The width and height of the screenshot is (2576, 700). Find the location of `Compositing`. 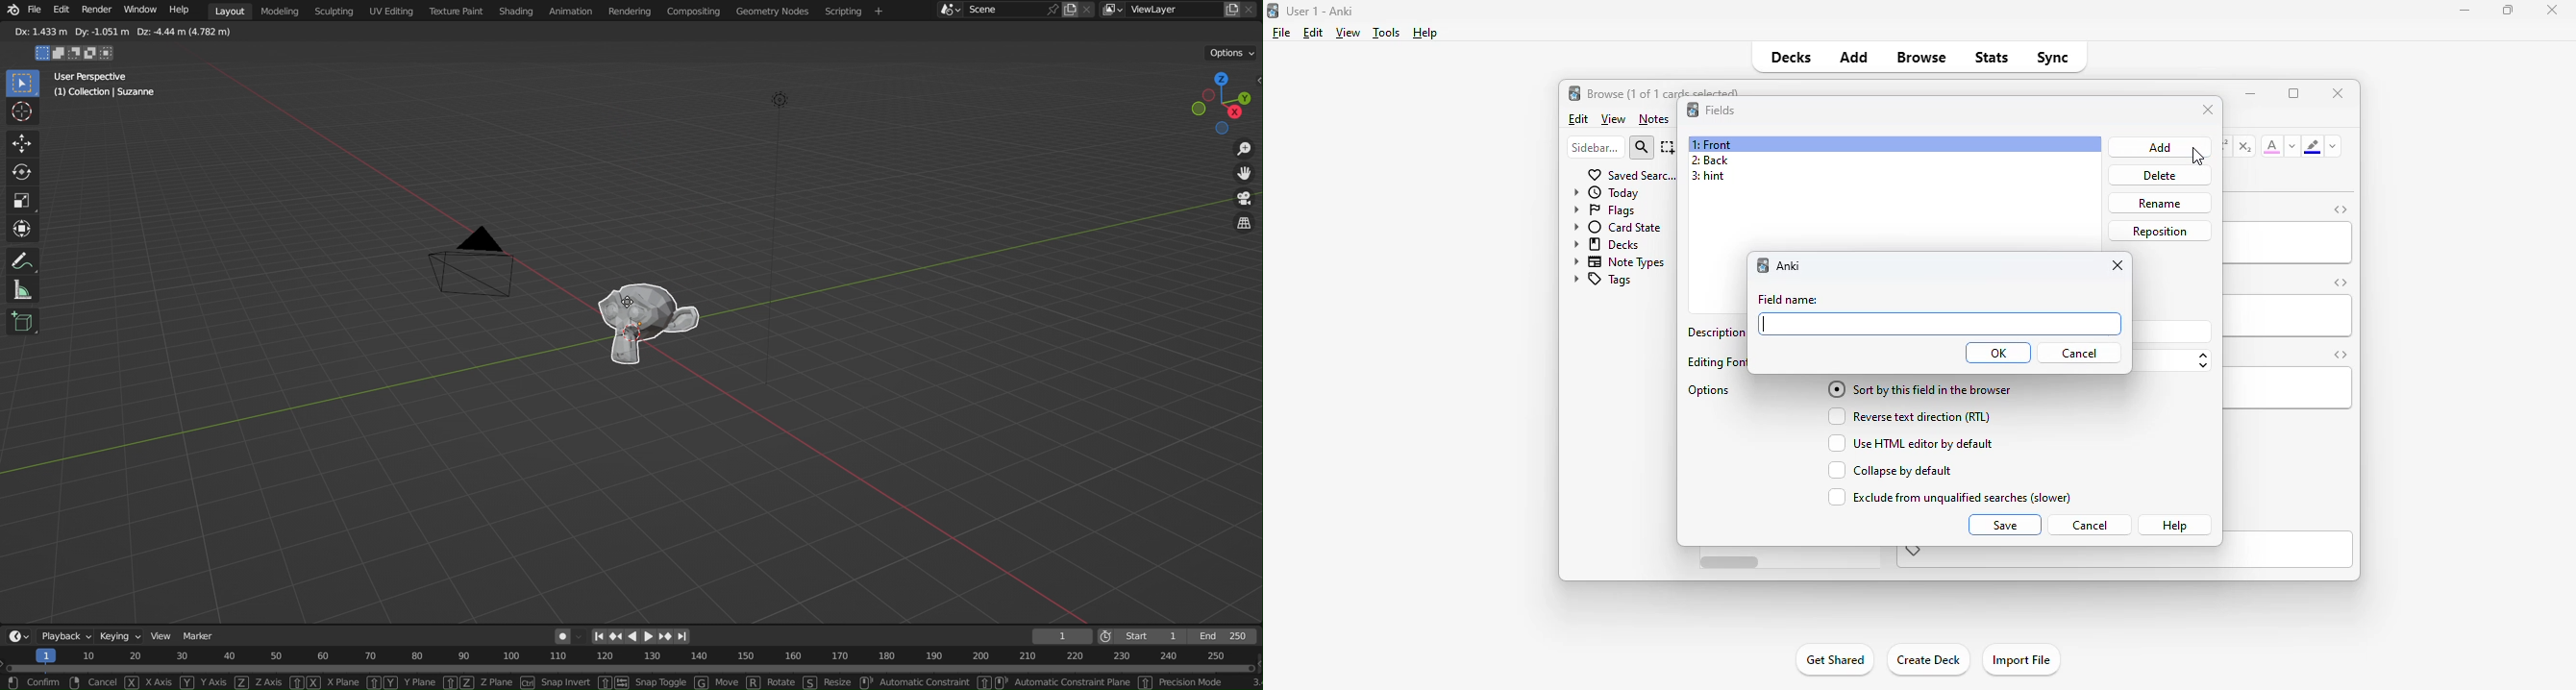

Compositing is located at coordinates (693, 11).